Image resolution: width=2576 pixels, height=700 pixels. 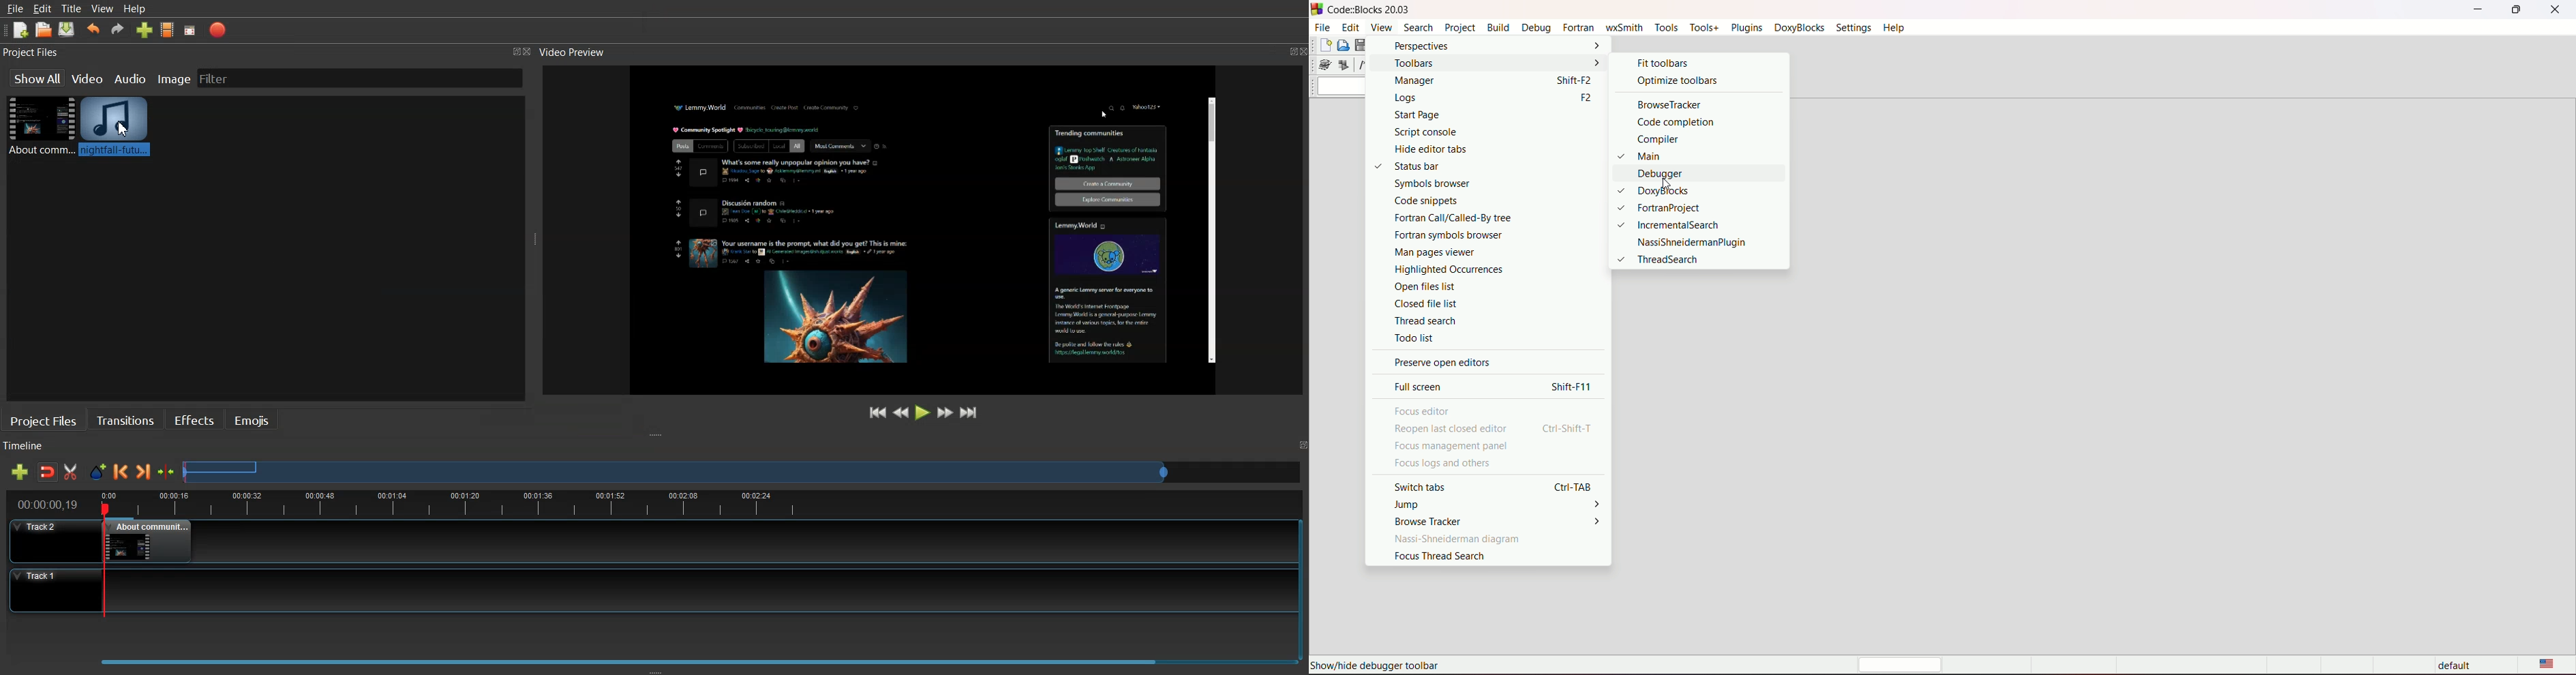 I want to click on script console, so click(x=1473, y=132).